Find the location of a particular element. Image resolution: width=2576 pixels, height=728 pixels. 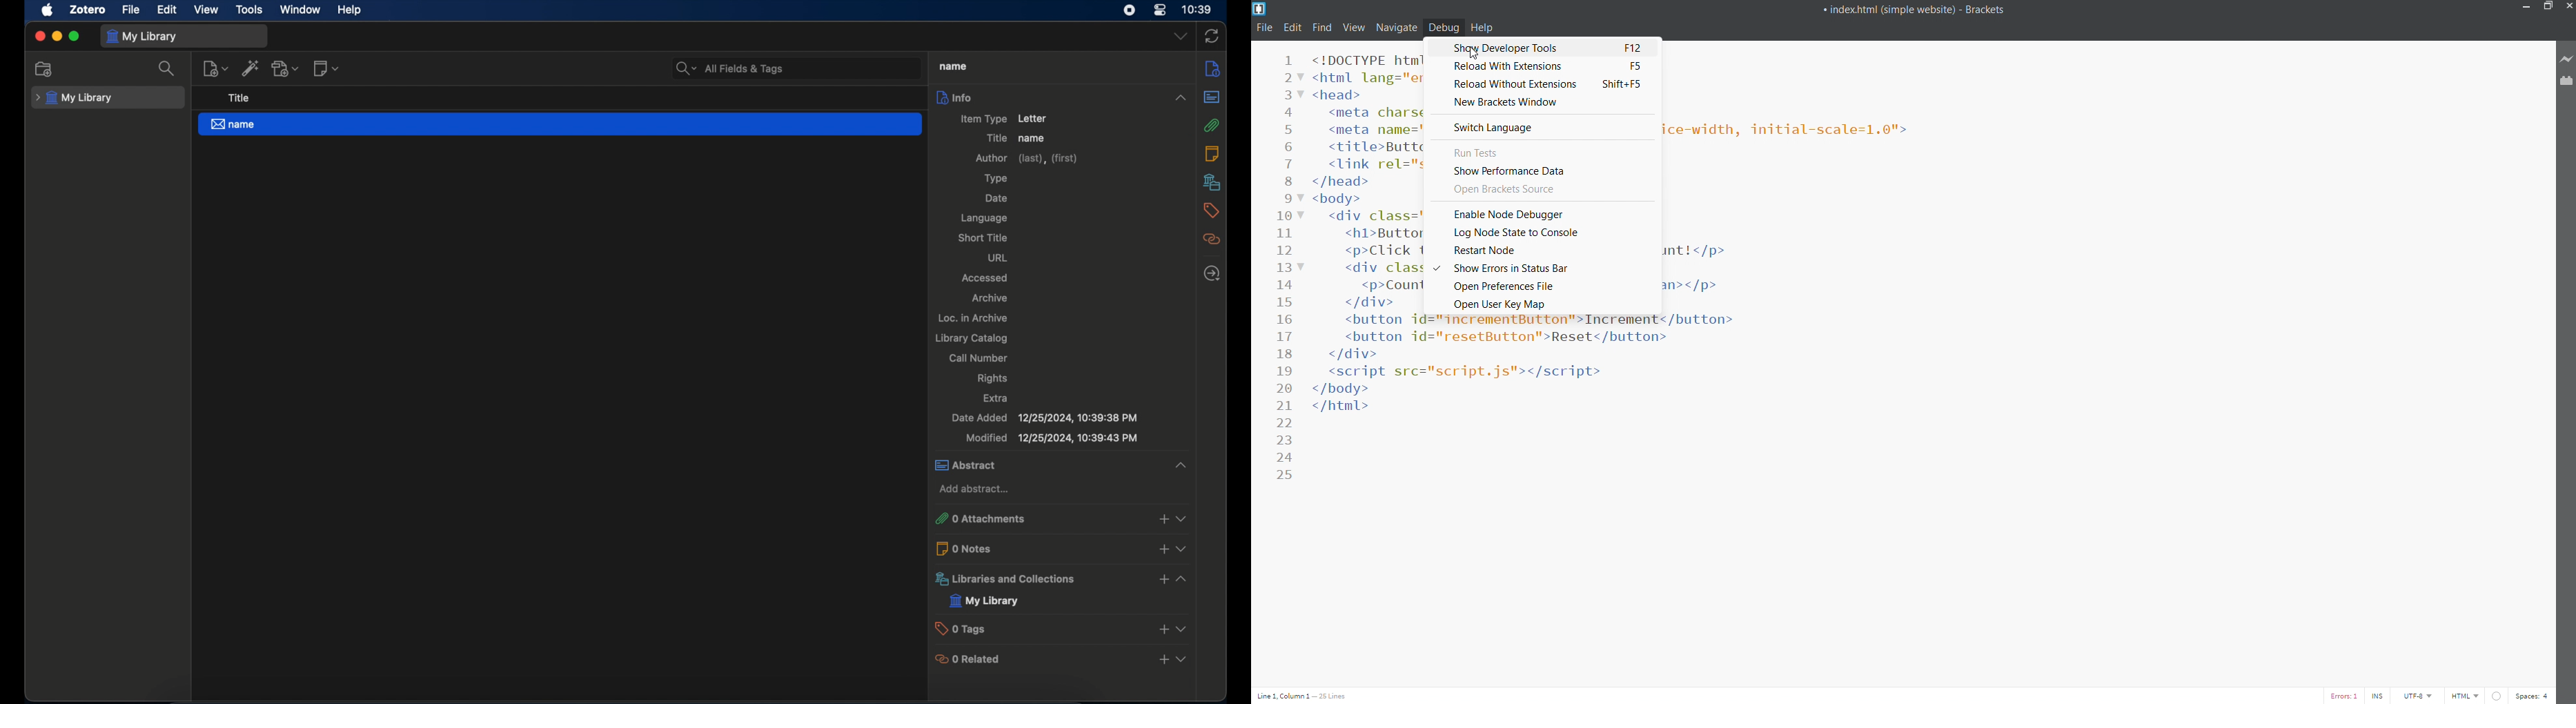

show errors in status bar is located at coordinates (1539, 267).